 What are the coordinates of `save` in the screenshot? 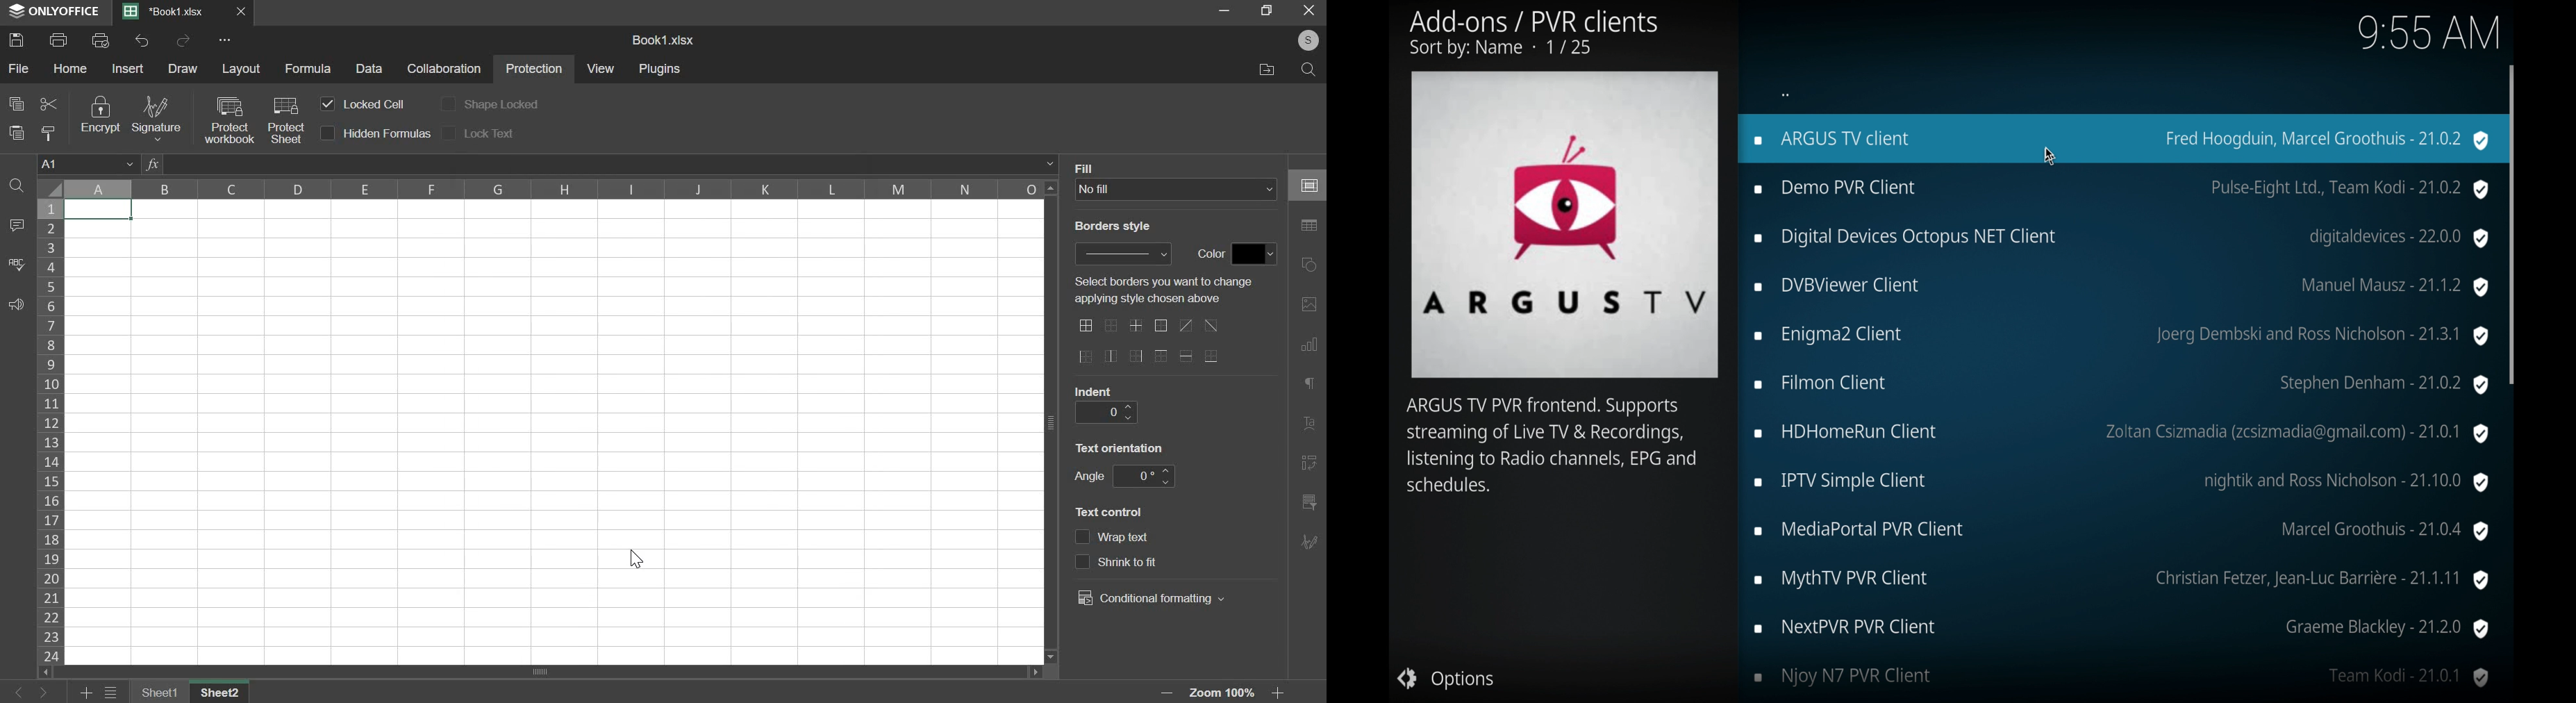 It's located at (17, 38).